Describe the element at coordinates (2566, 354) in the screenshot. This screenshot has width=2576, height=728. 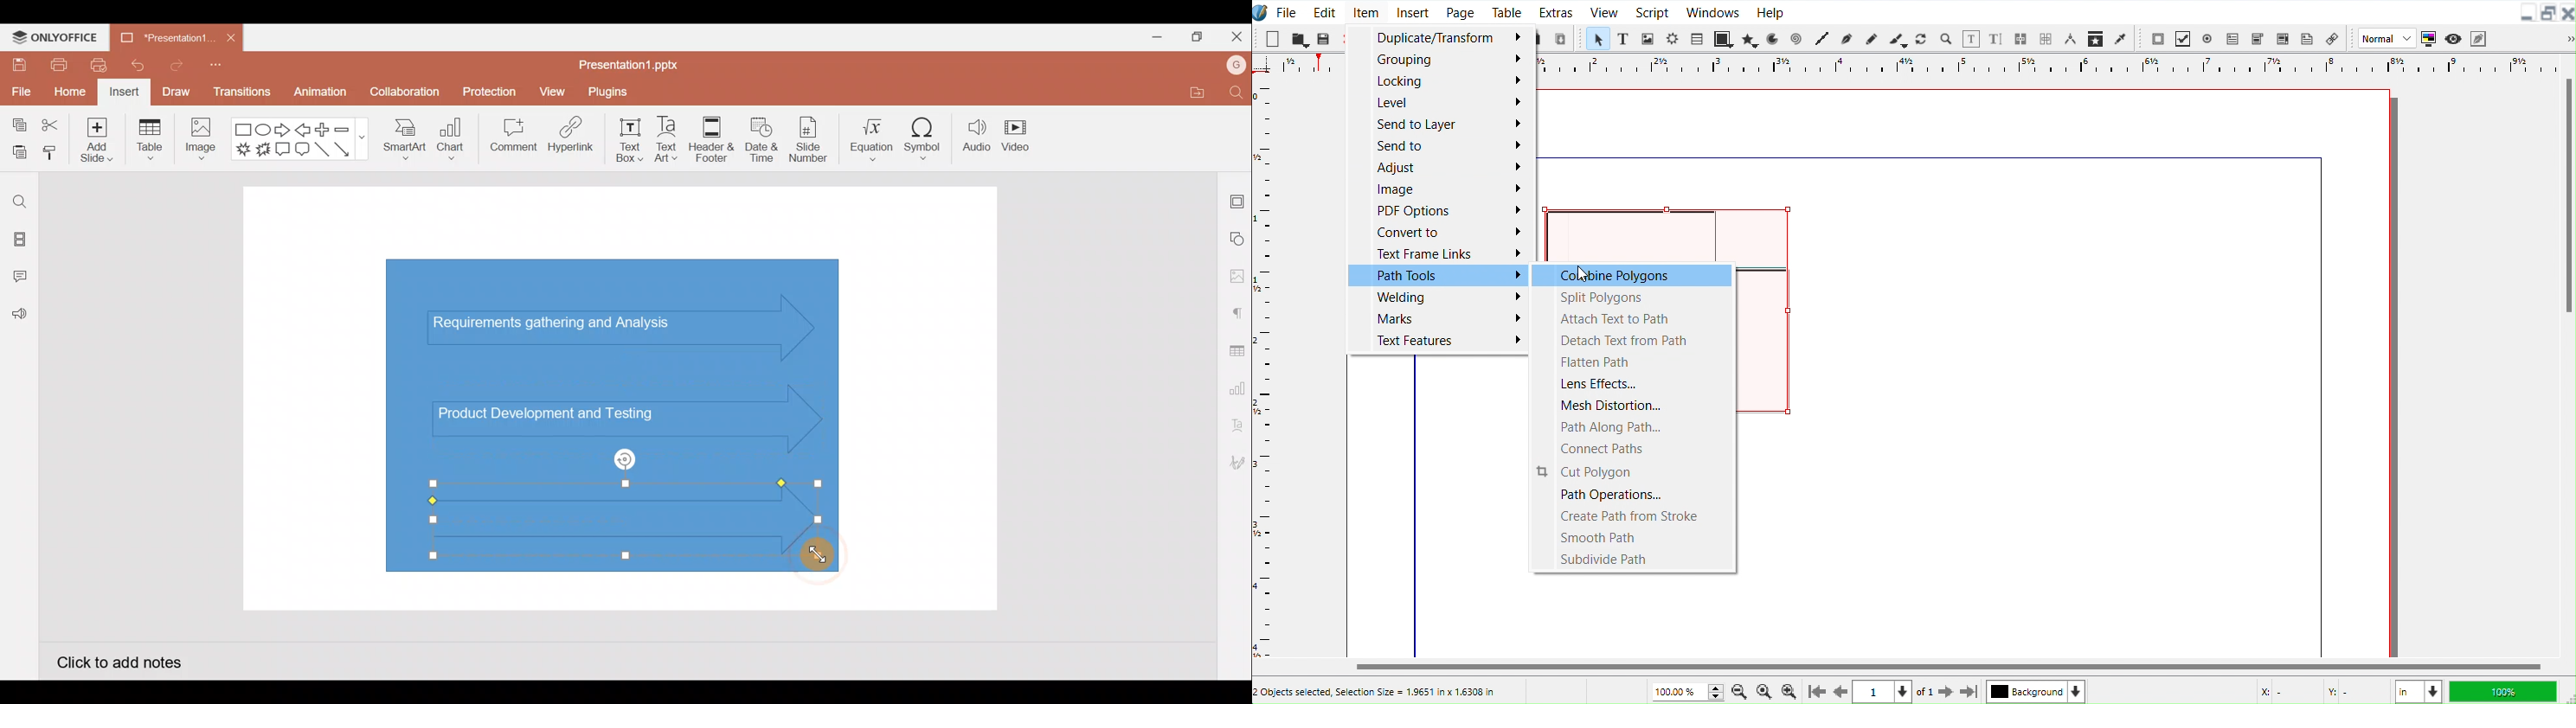
I see `Vertical Scroll Bar` at that location.